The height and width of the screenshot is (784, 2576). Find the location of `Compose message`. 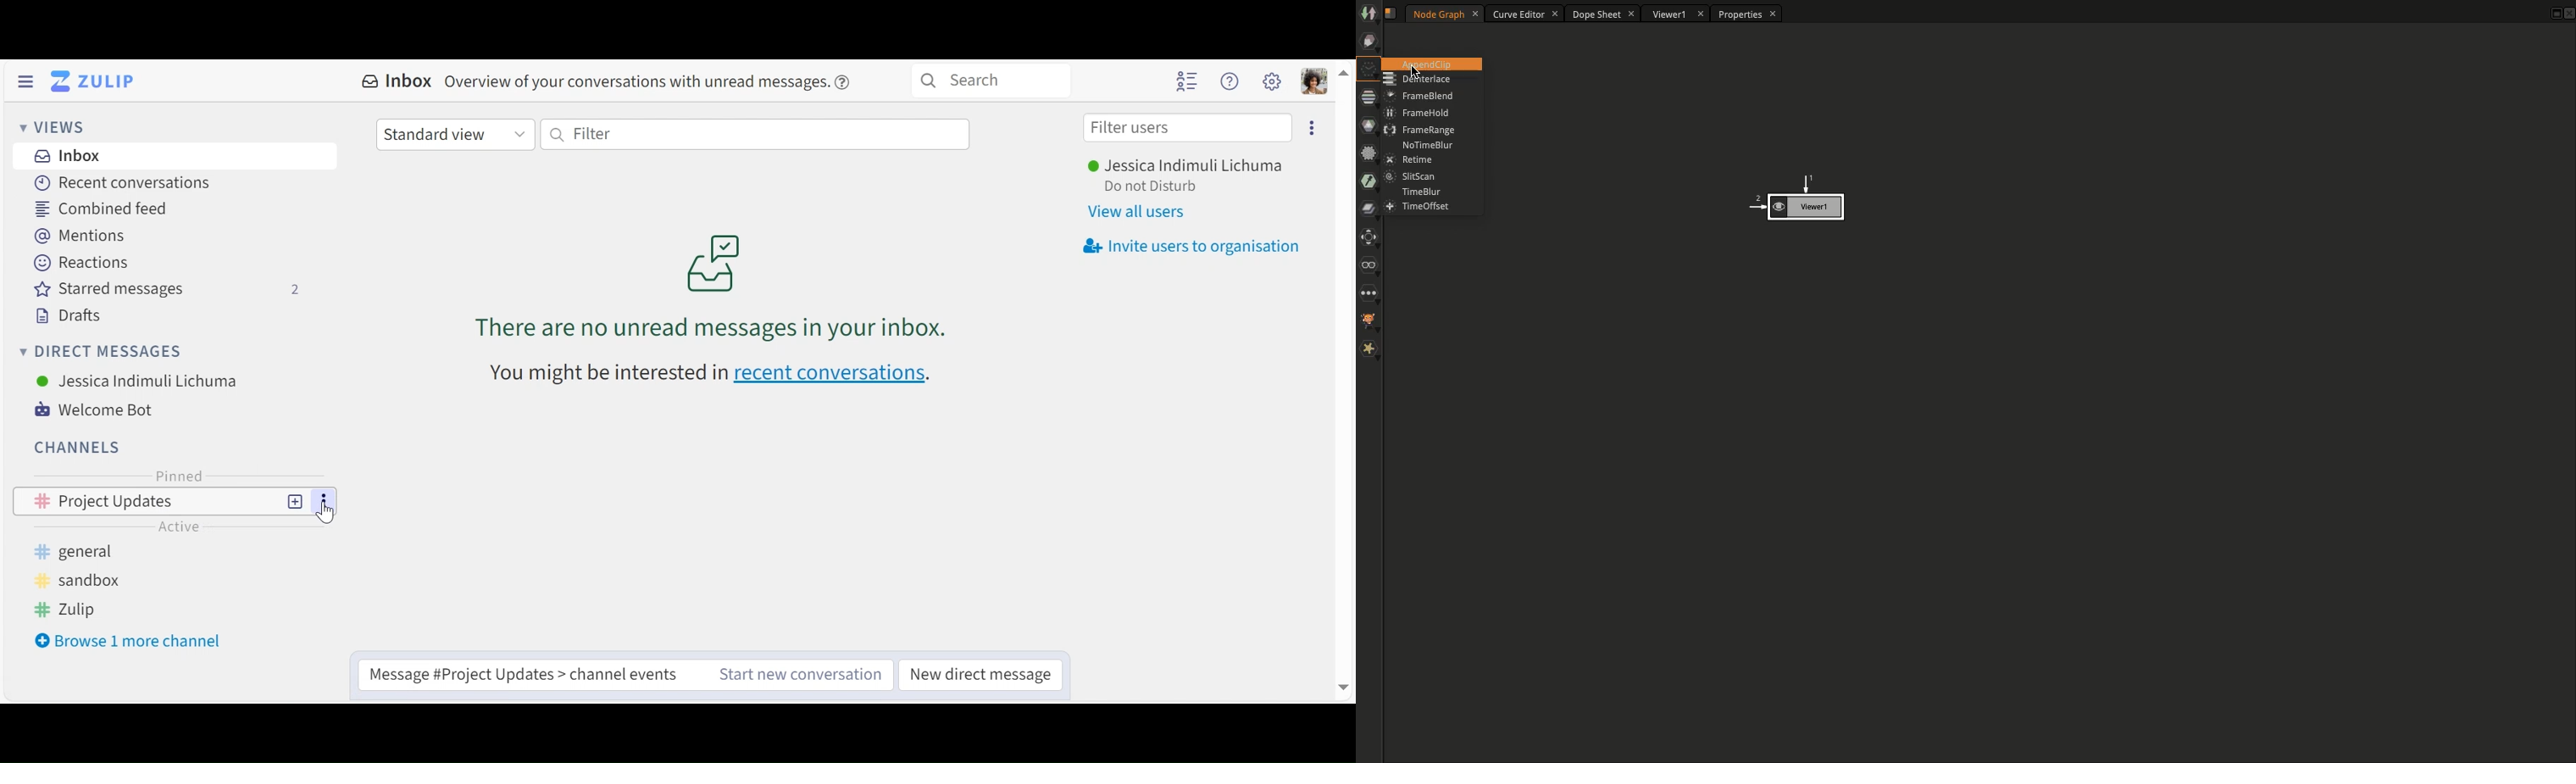

Compose message is located at coordinates (527, 670).